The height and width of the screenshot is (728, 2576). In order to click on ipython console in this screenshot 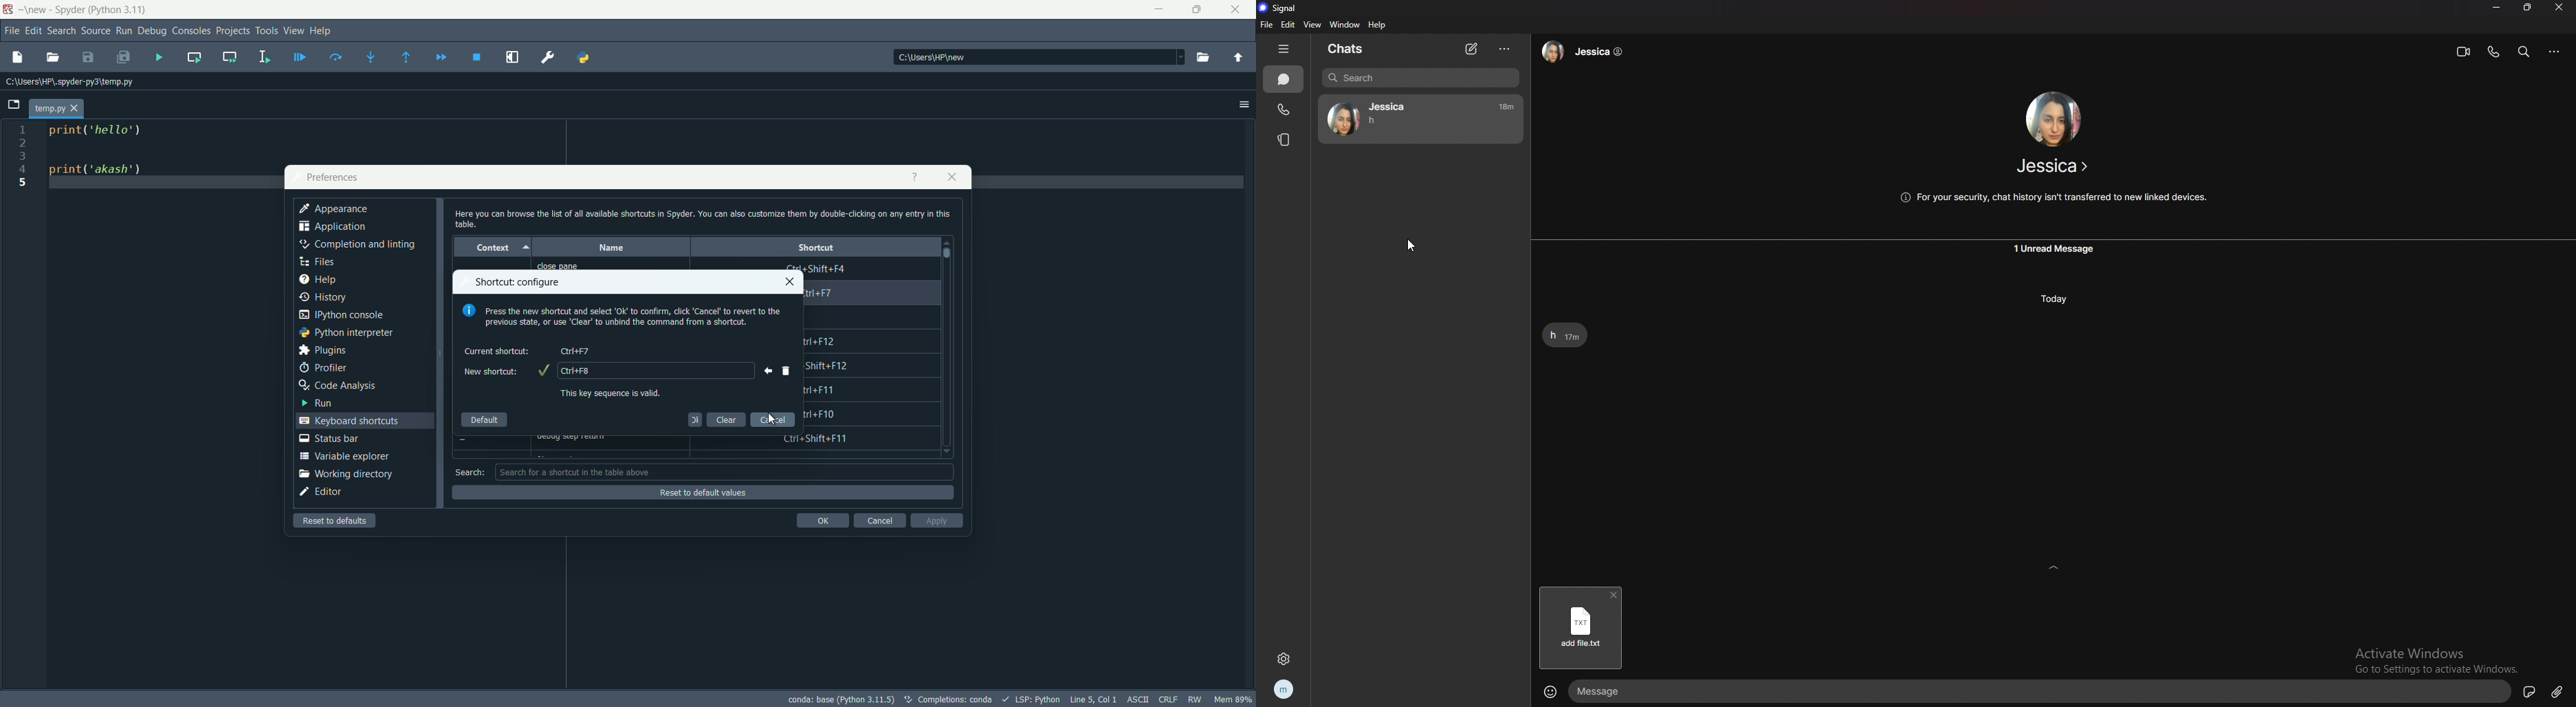, I will do `click(341, 316)`.